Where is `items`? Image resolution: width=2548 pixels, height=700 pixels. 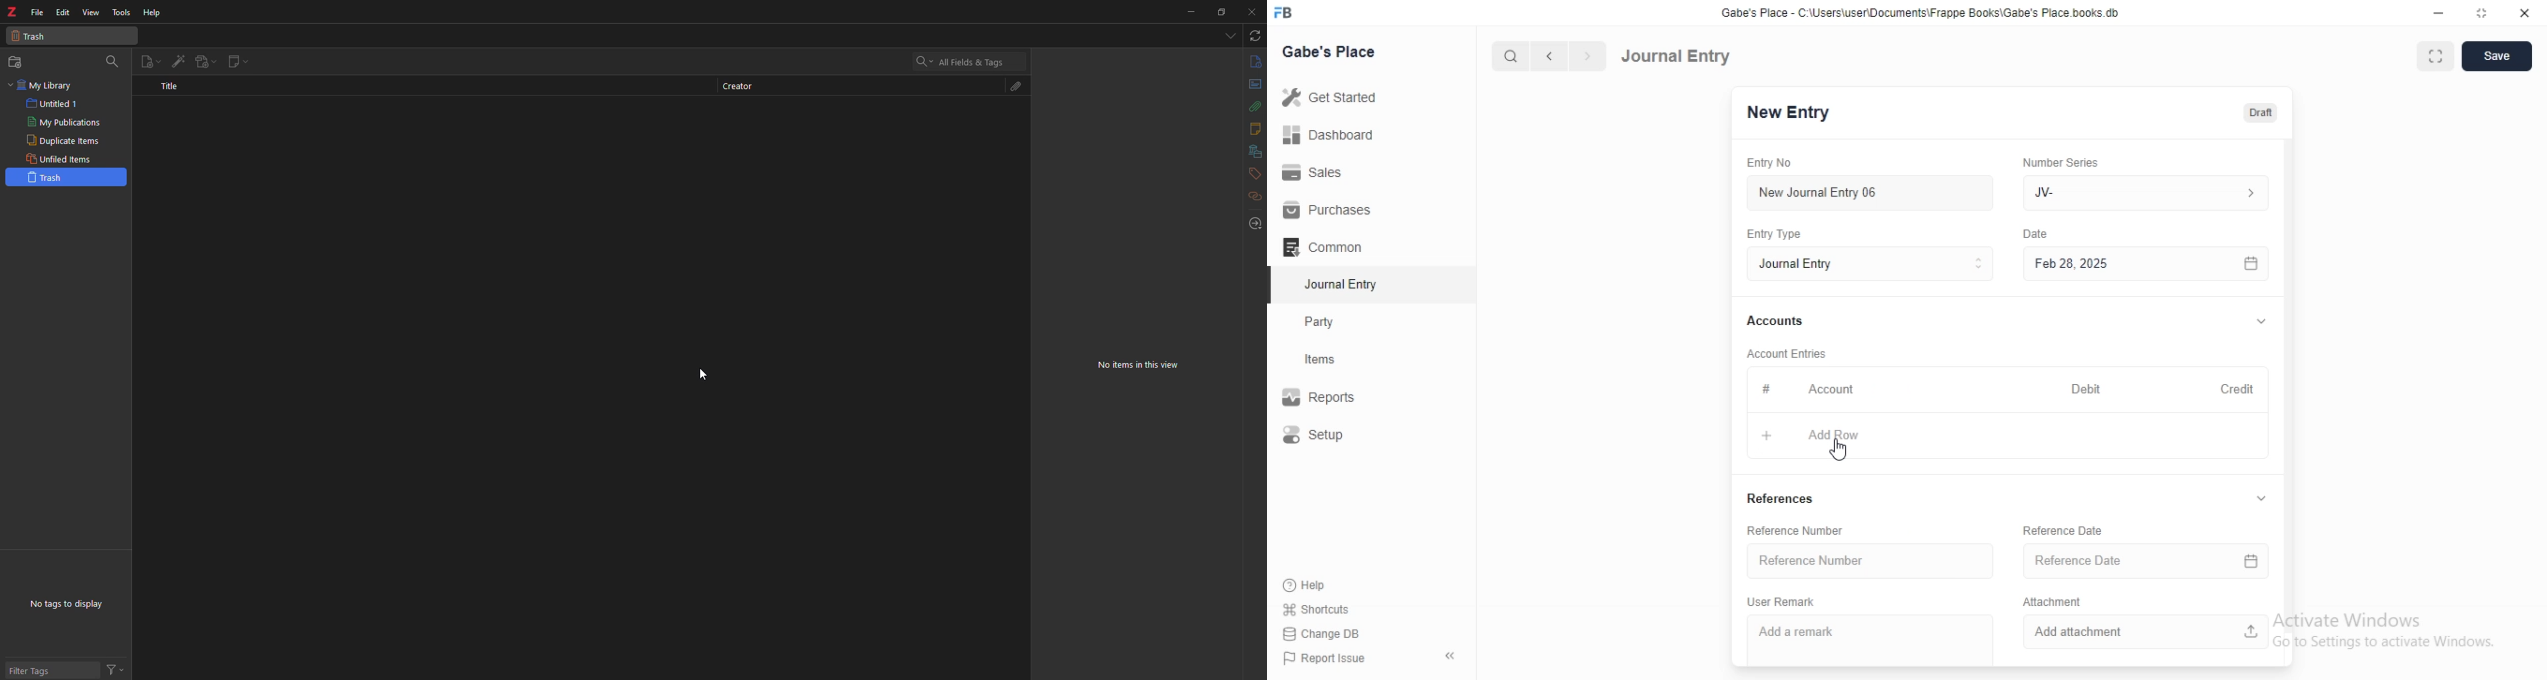 items is located at coordinates (1333, 361).